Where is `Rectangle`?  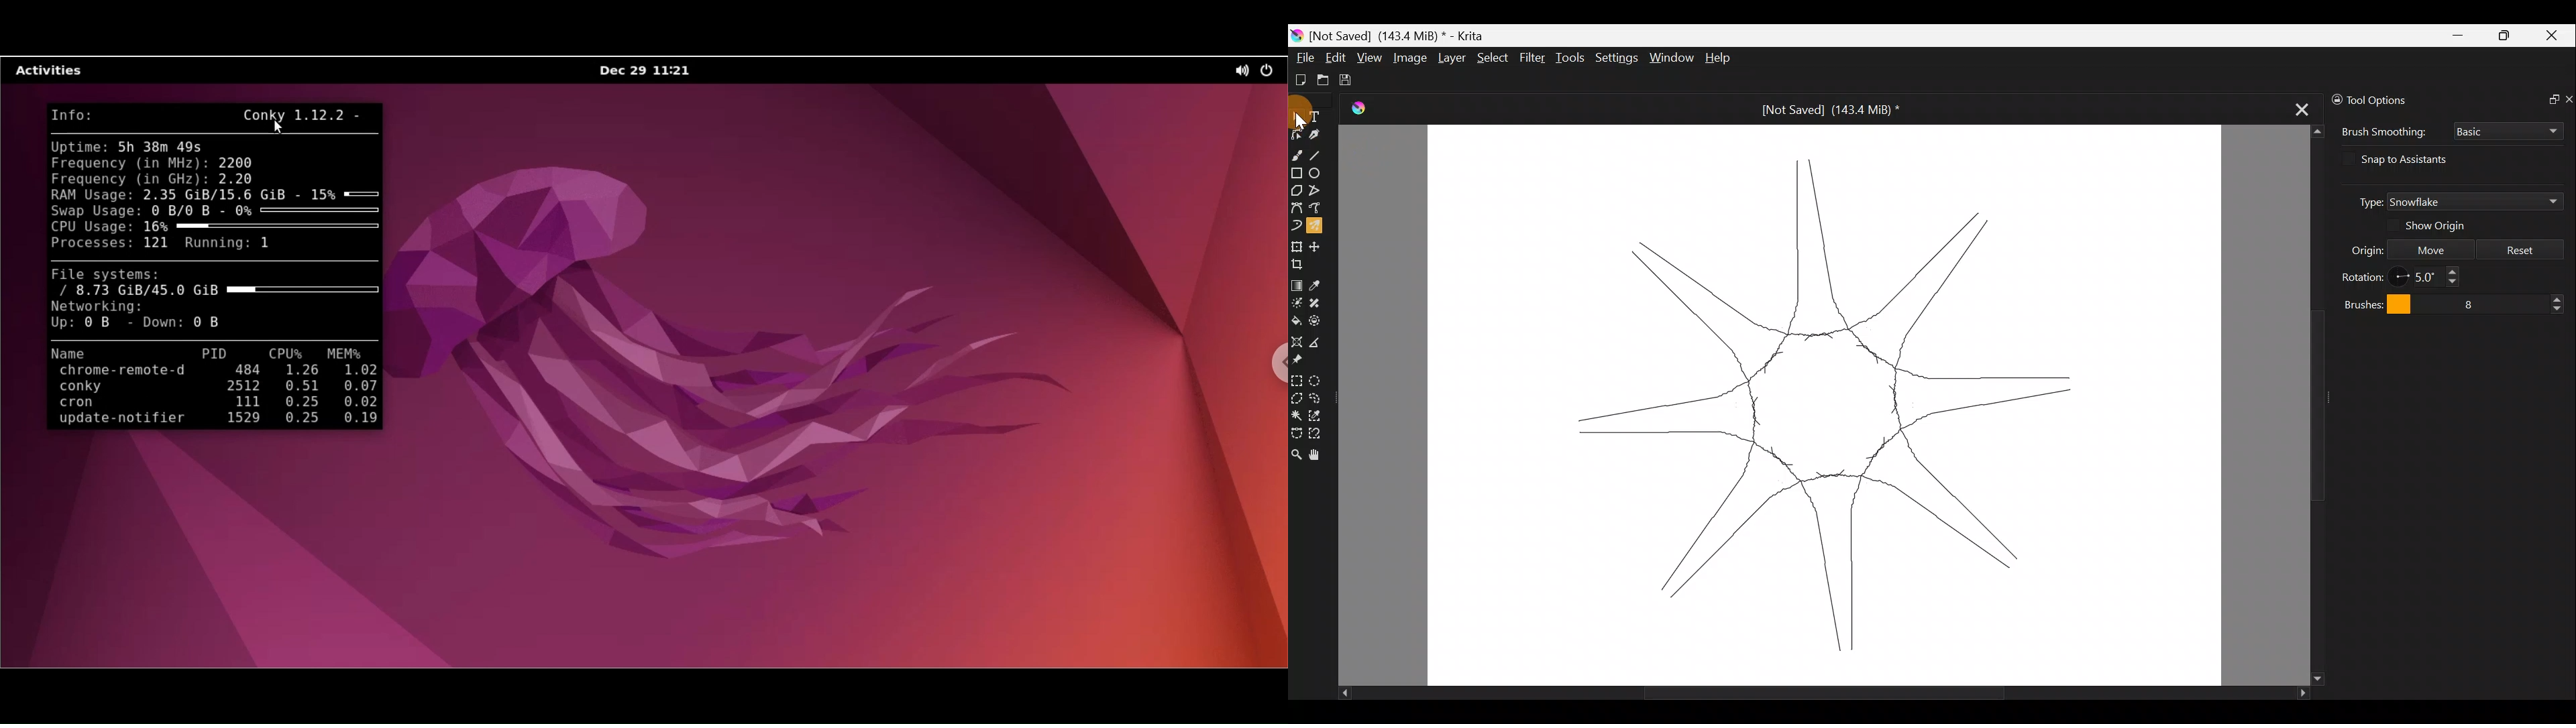
Rectangle is located at coordinates (1296, 173).